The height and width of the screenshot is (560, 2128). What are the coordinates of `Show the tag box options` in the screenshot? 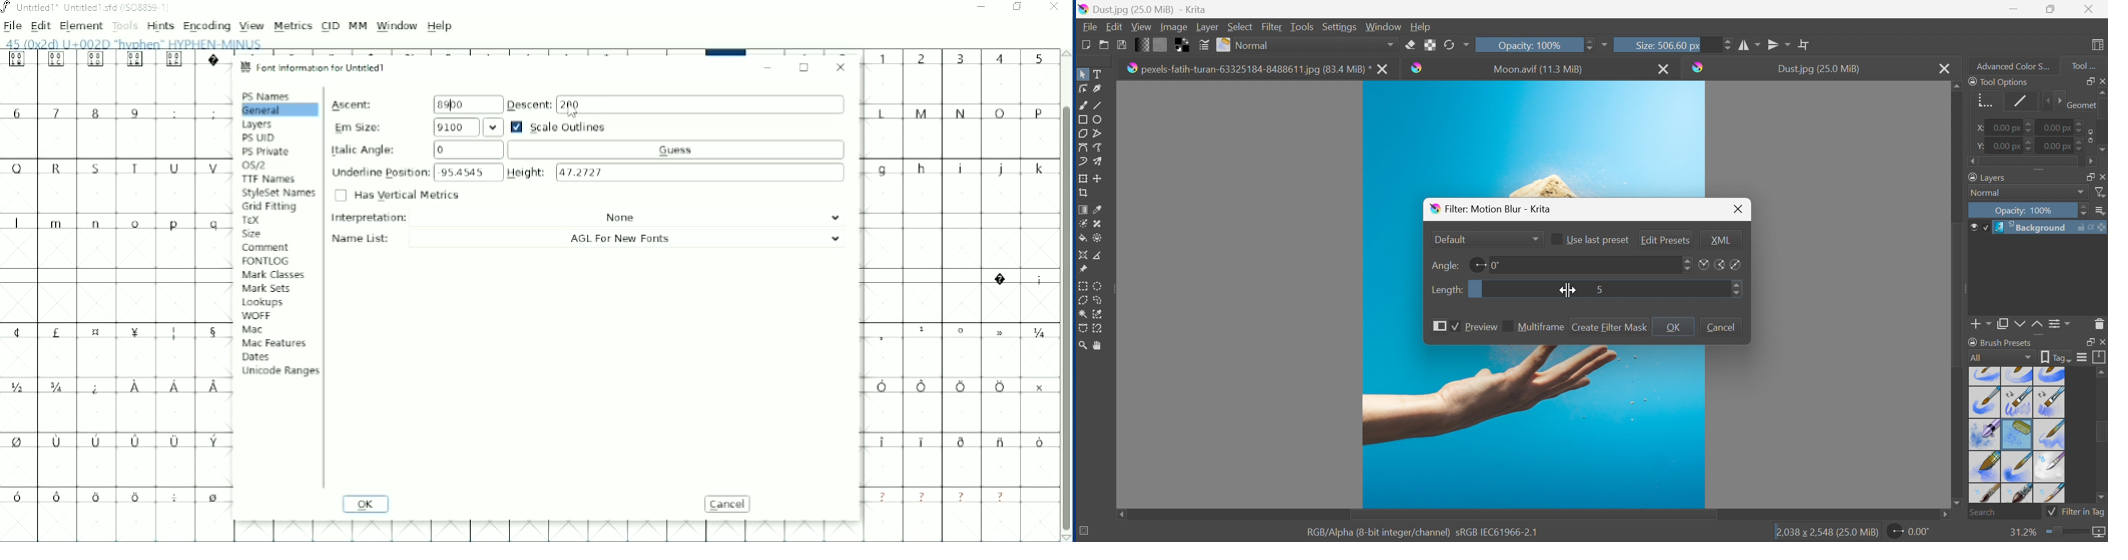 It's located at (2057, 356).